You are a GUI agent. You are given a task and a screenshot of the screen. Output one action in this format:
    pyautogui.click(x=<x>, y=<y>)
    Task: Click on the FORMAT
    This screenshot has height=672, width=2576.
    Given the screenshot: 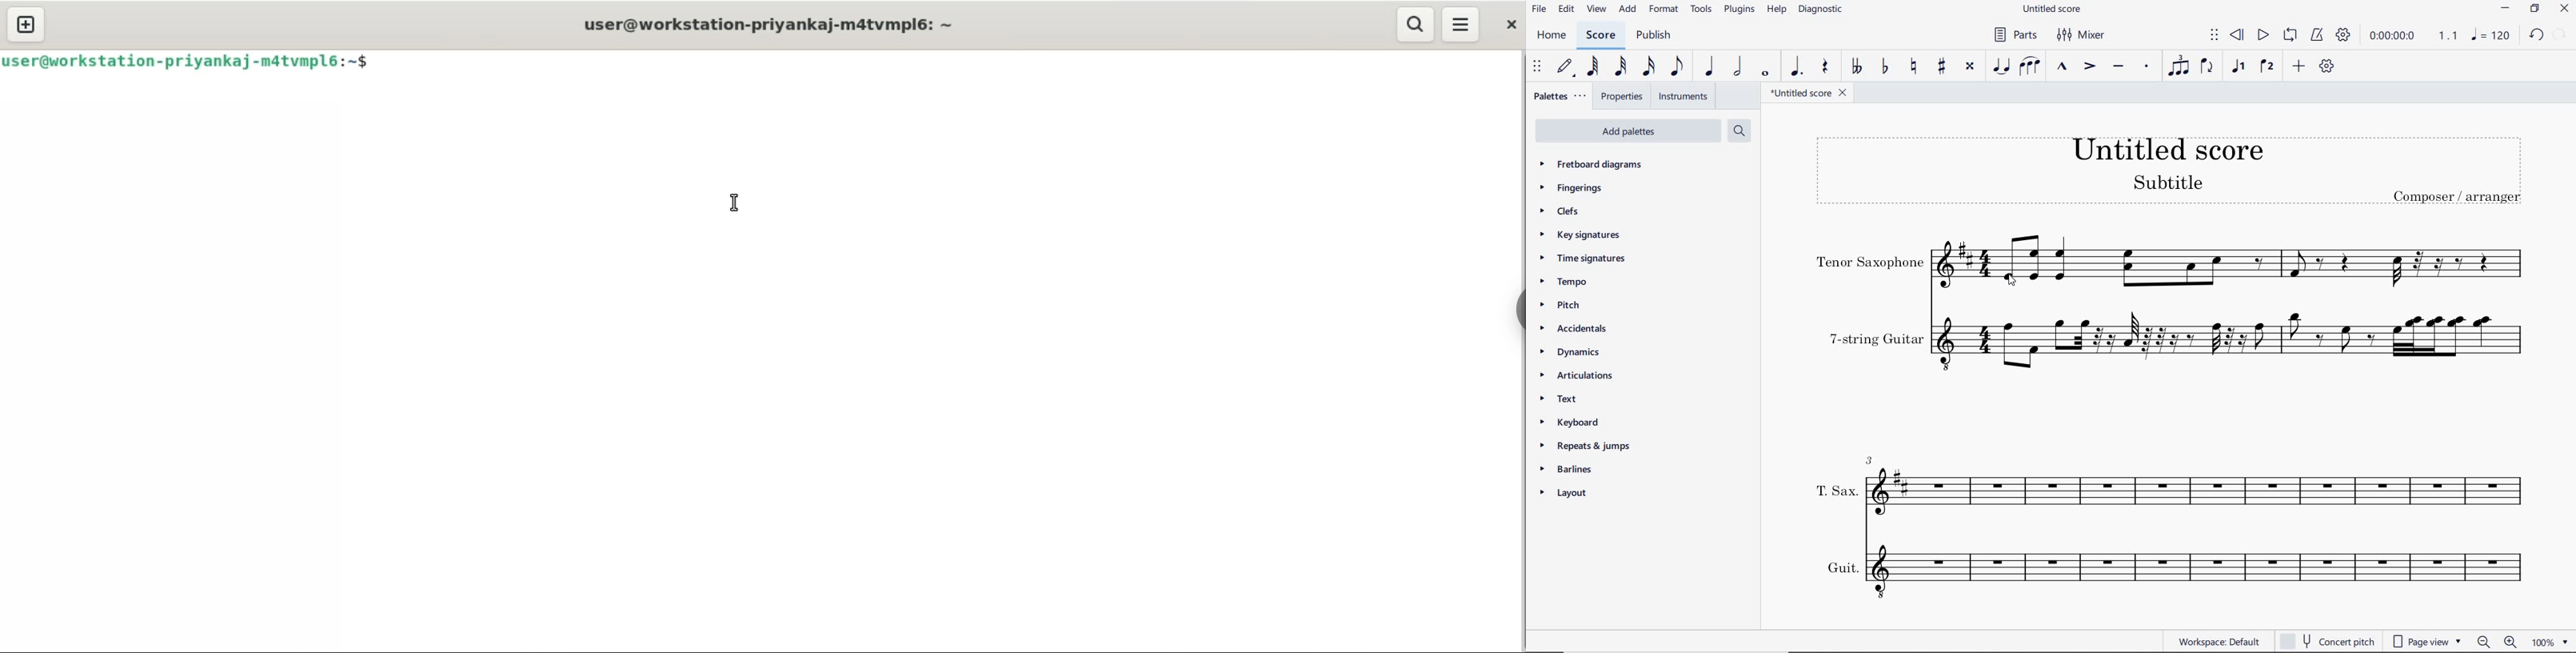 What is the action you would take?
    pyautogui.click(x=1665, y=9)
    